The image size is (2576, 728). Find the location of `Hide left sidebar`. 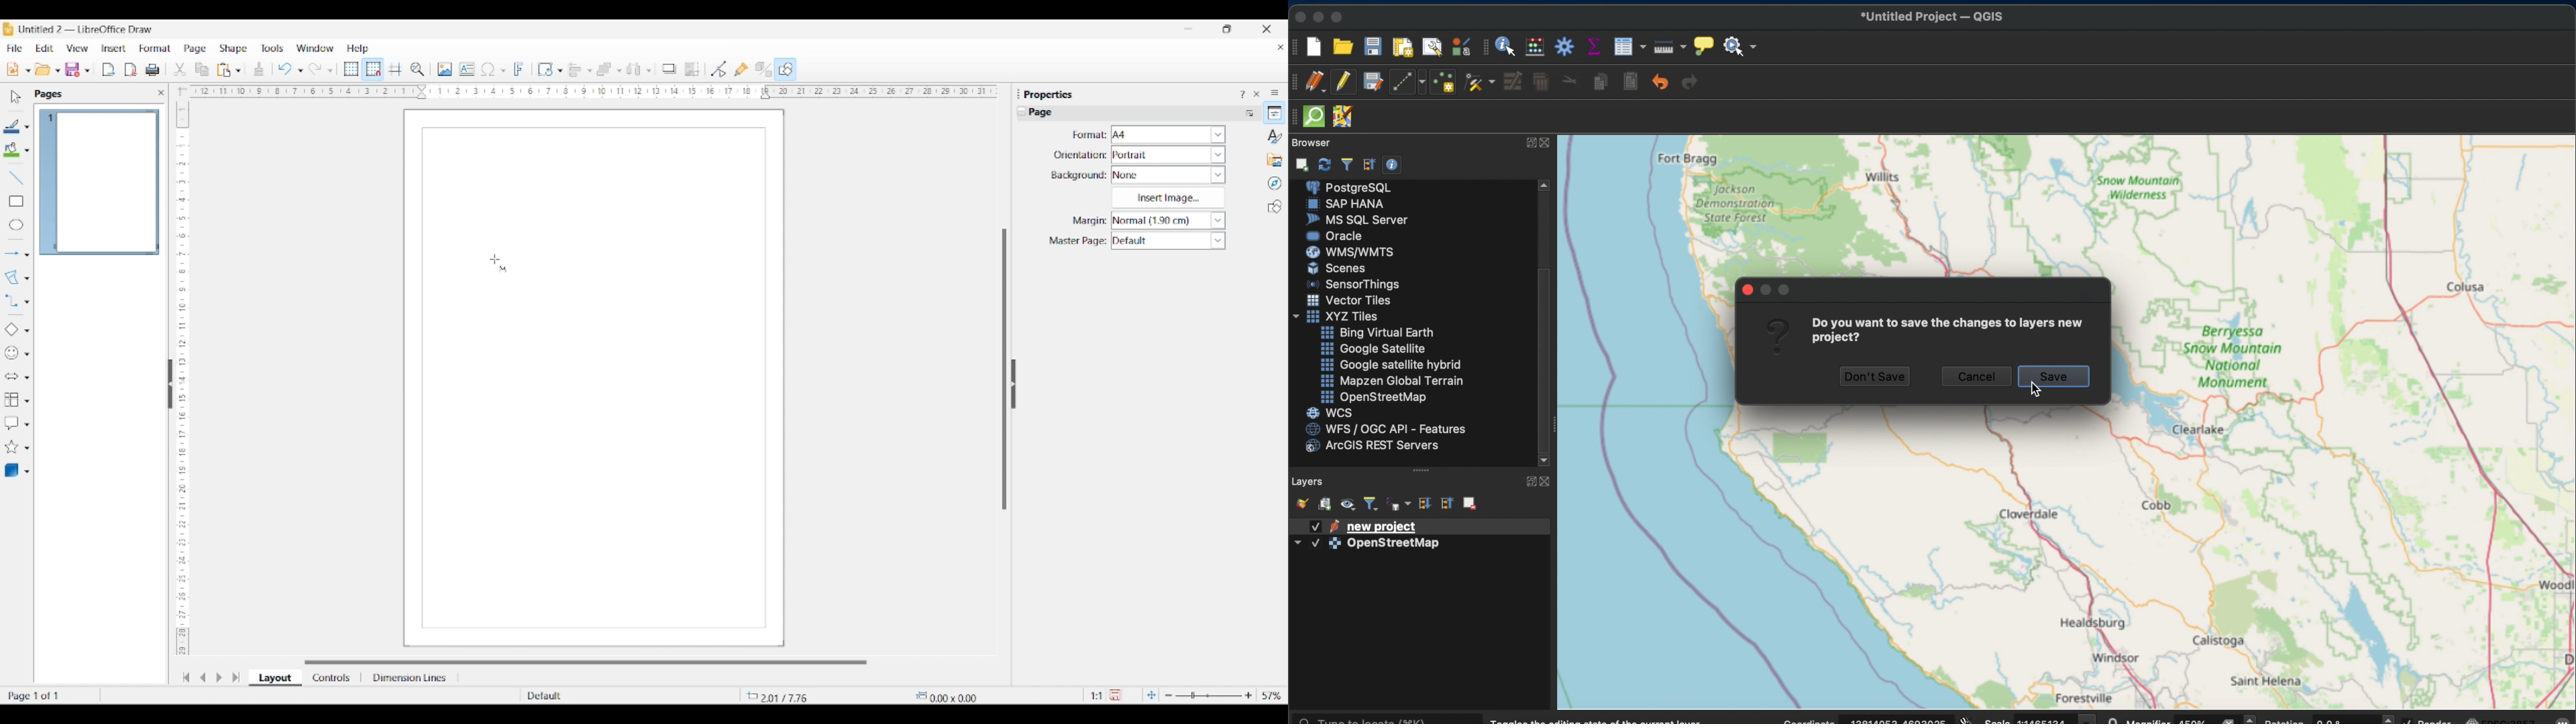

Hide left sidebar is located at coordinates (170, 384).